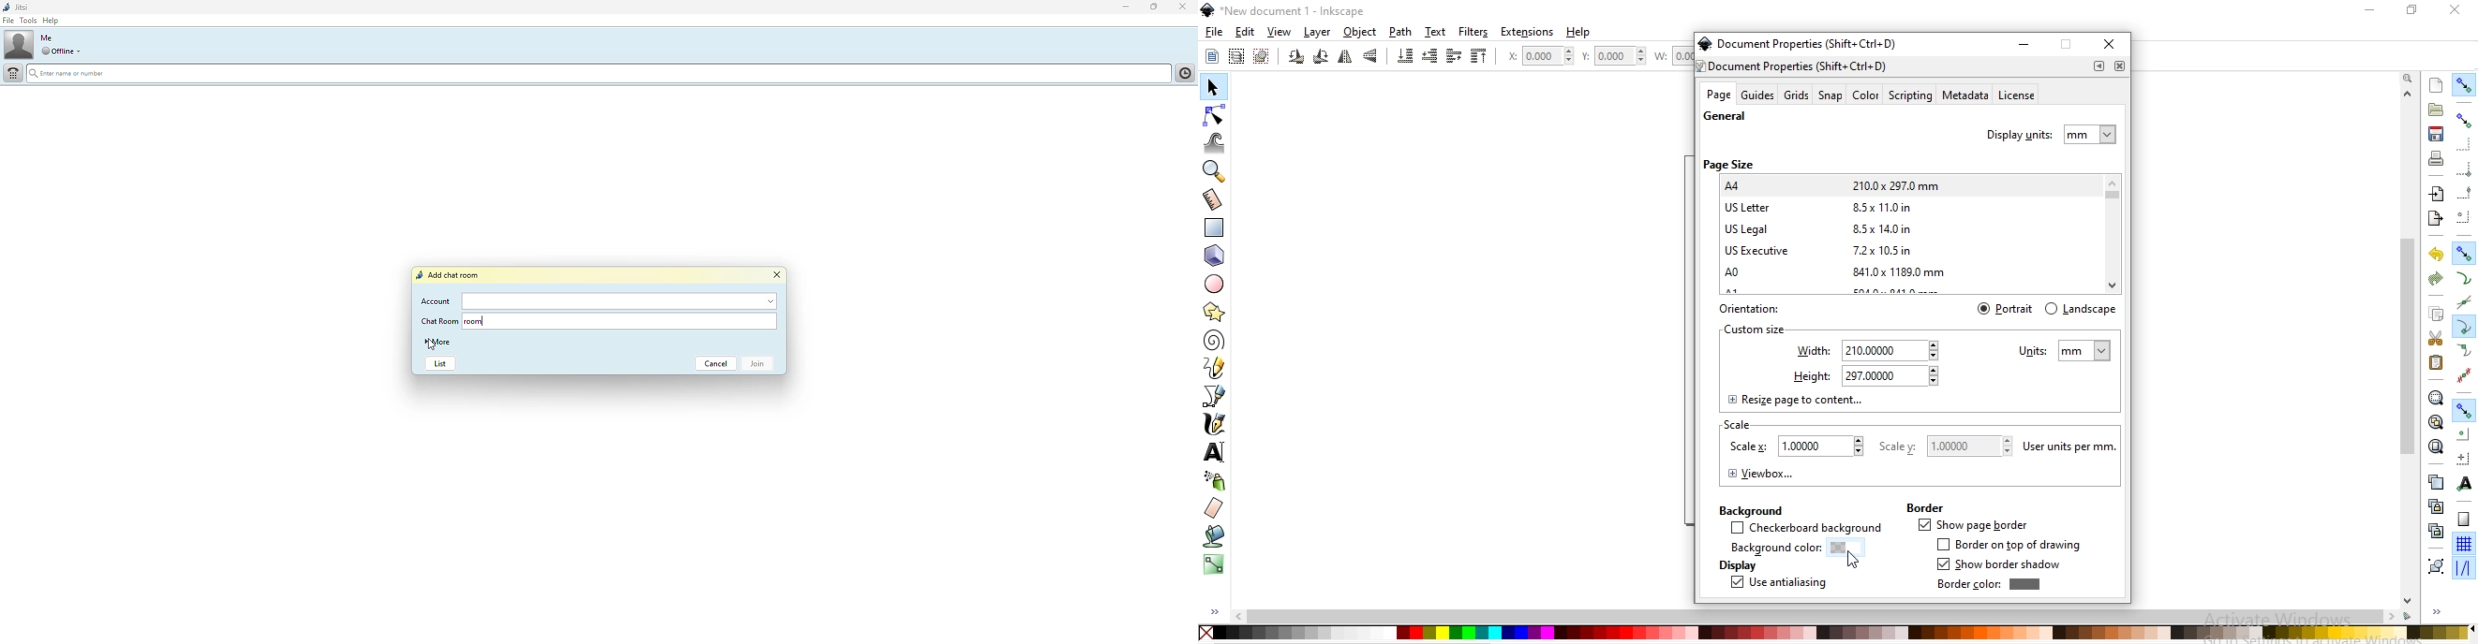  I want to click on text, so click(1751, 331).